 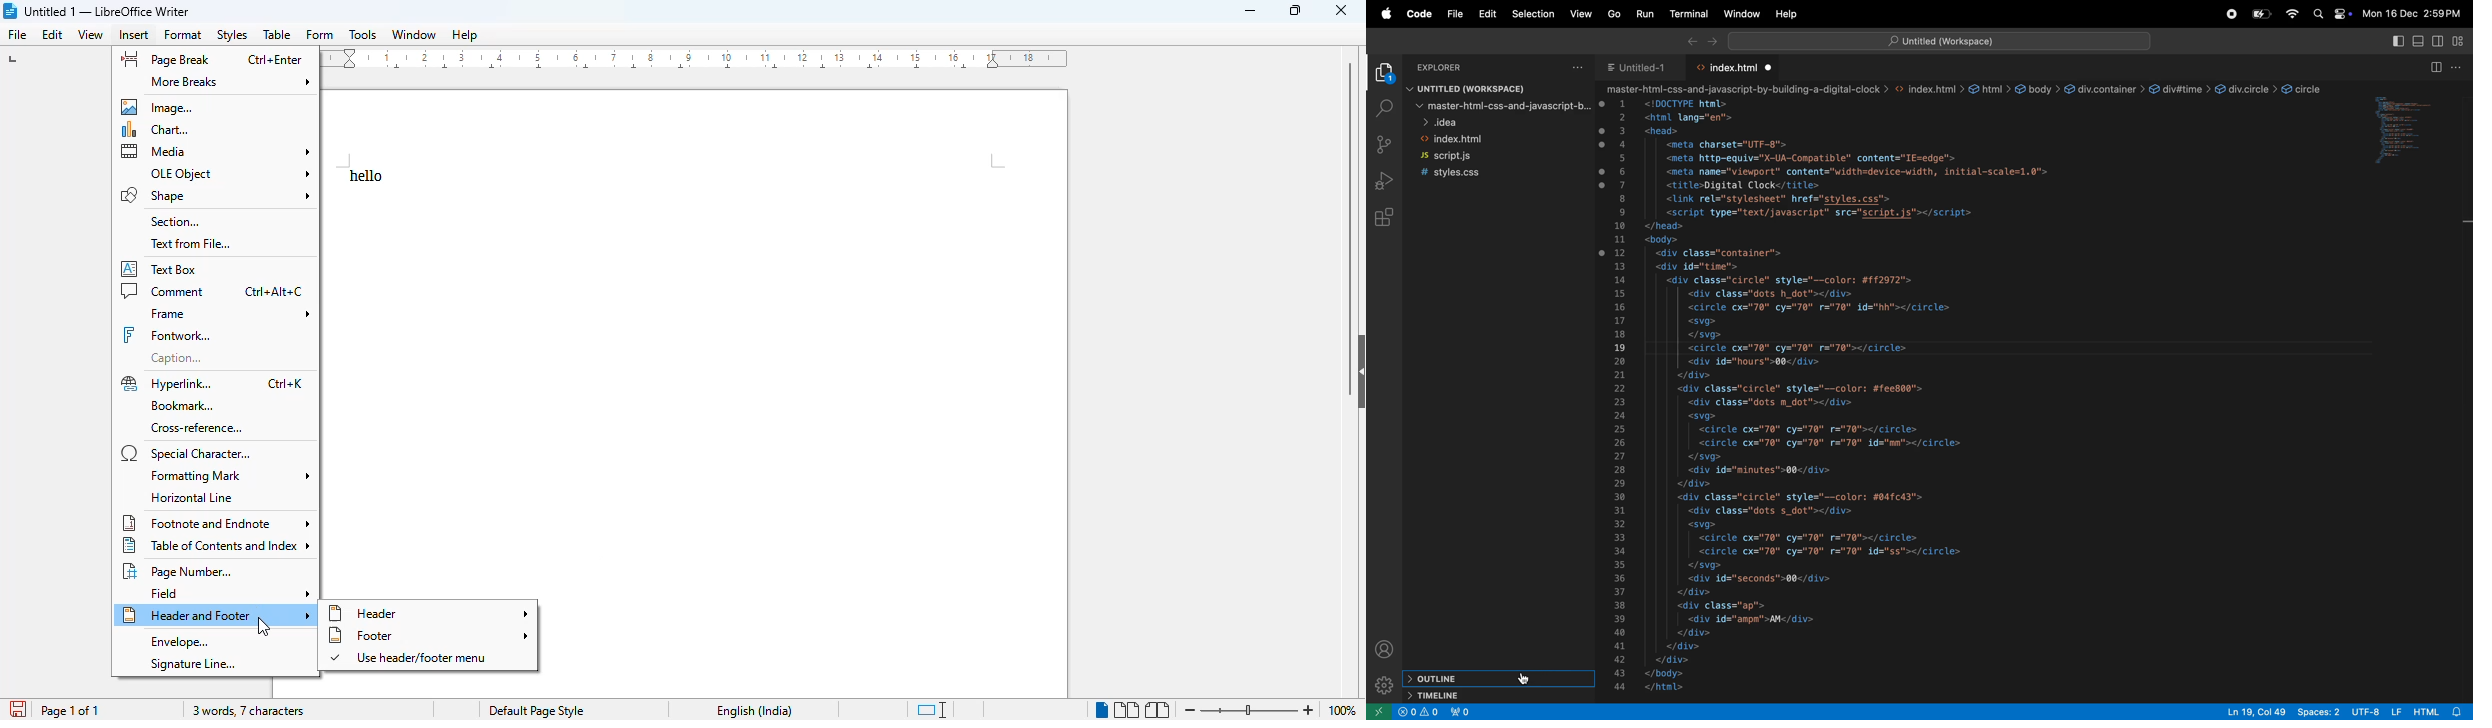 I want to click on shortcut for comment, so click(x=273, y=292).